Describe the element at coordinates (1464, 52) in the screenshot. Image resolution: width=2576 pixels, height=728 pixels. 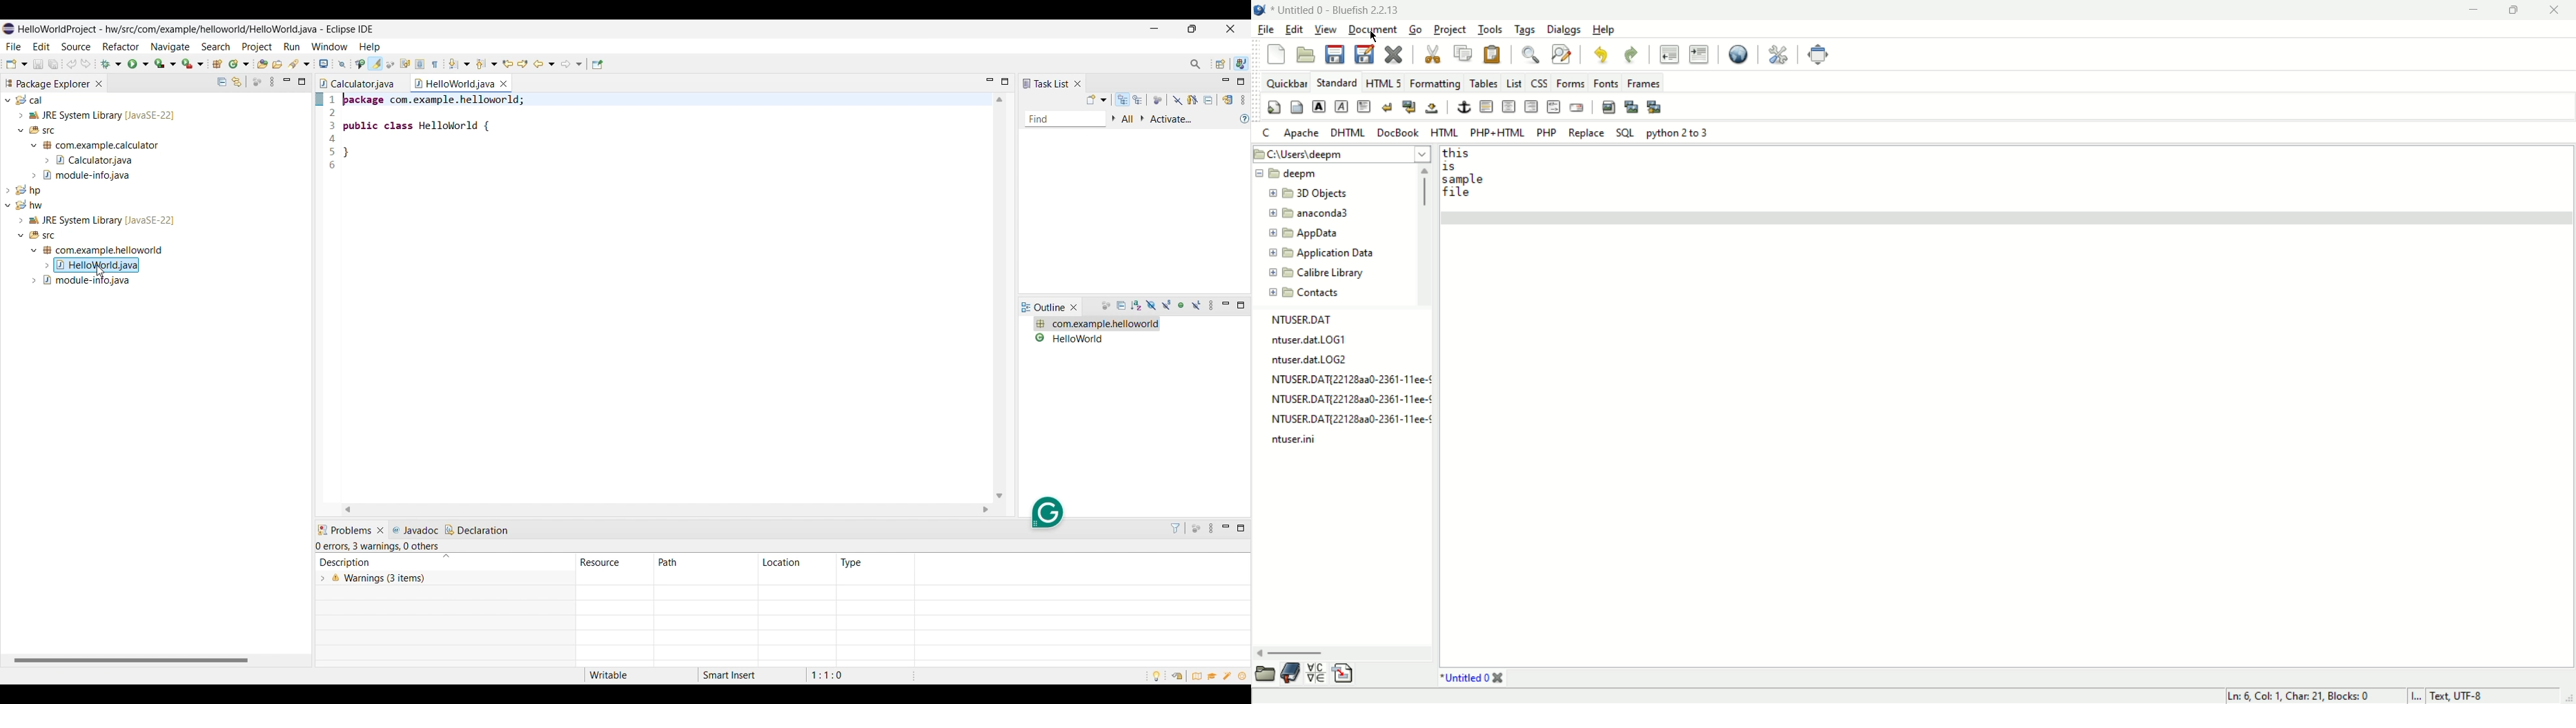
I see `copy` at that location.